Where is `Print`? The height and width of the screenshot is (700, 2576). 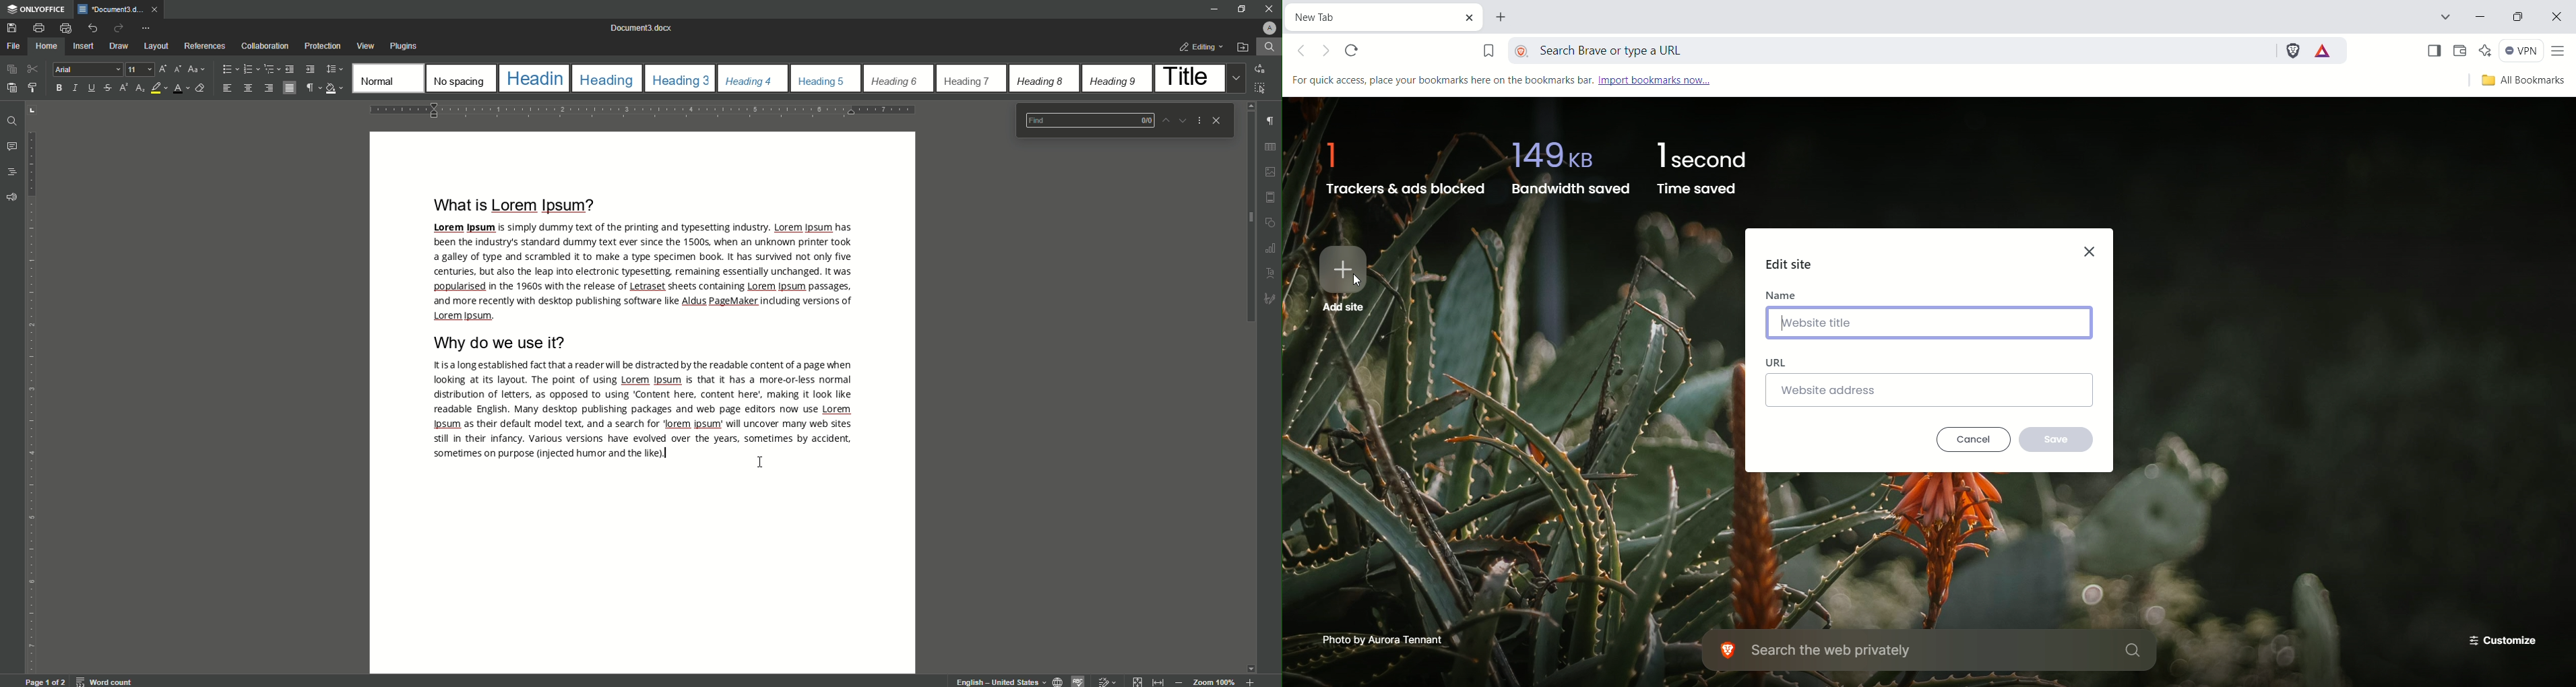
Print is located at coordinates (40, 28).